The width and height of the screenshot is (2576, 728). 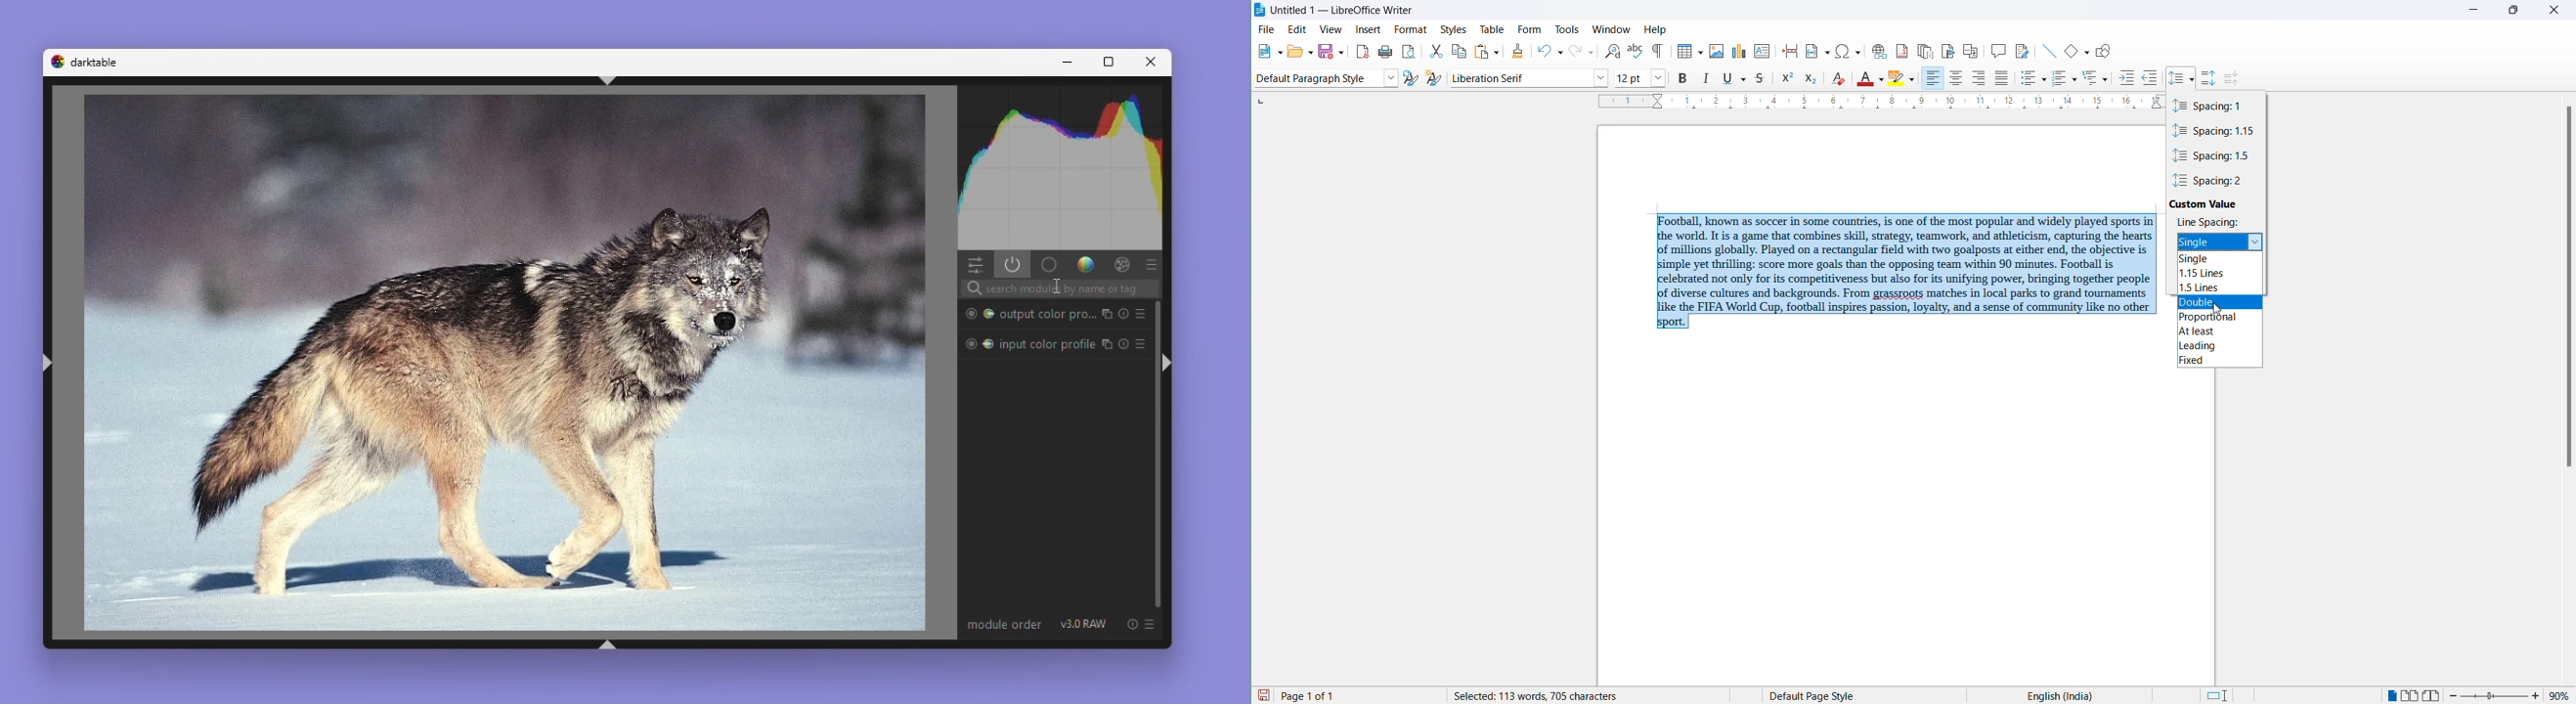 I want to click on single page view, so click(x=2389, y=696).